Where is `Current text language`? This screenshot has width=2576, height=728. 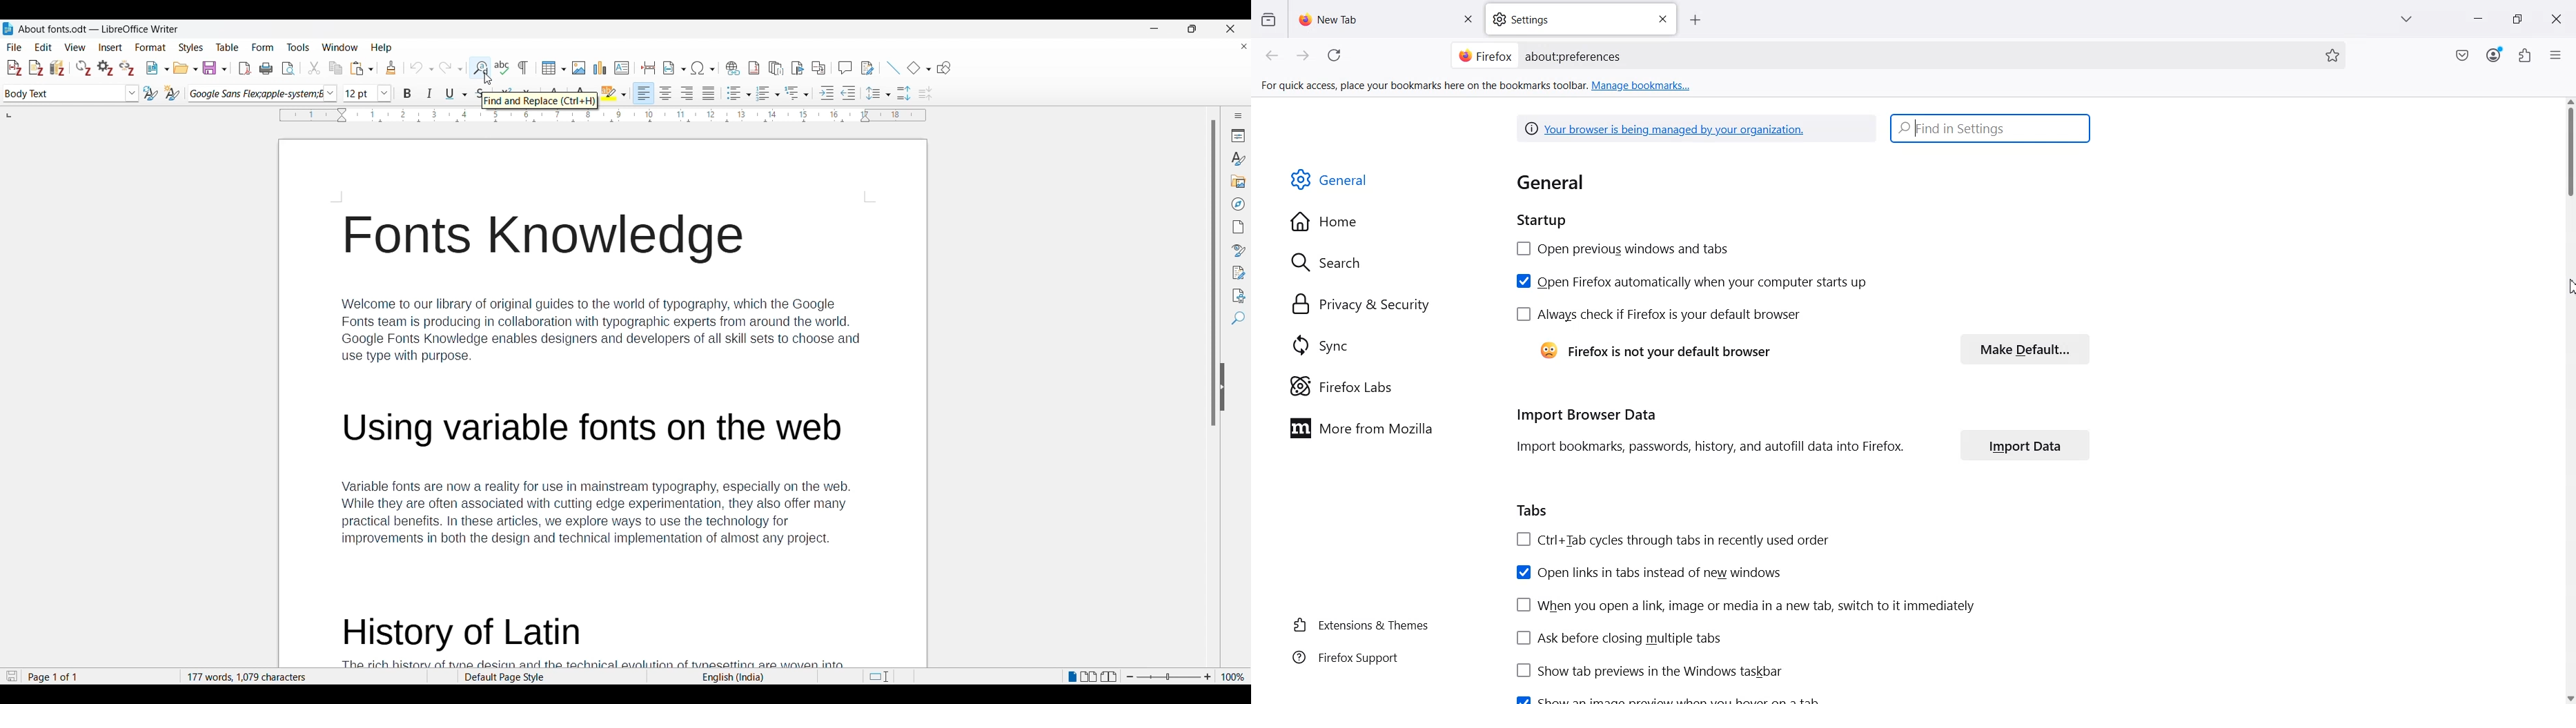 Current text language is located at coordinates (732, 677).